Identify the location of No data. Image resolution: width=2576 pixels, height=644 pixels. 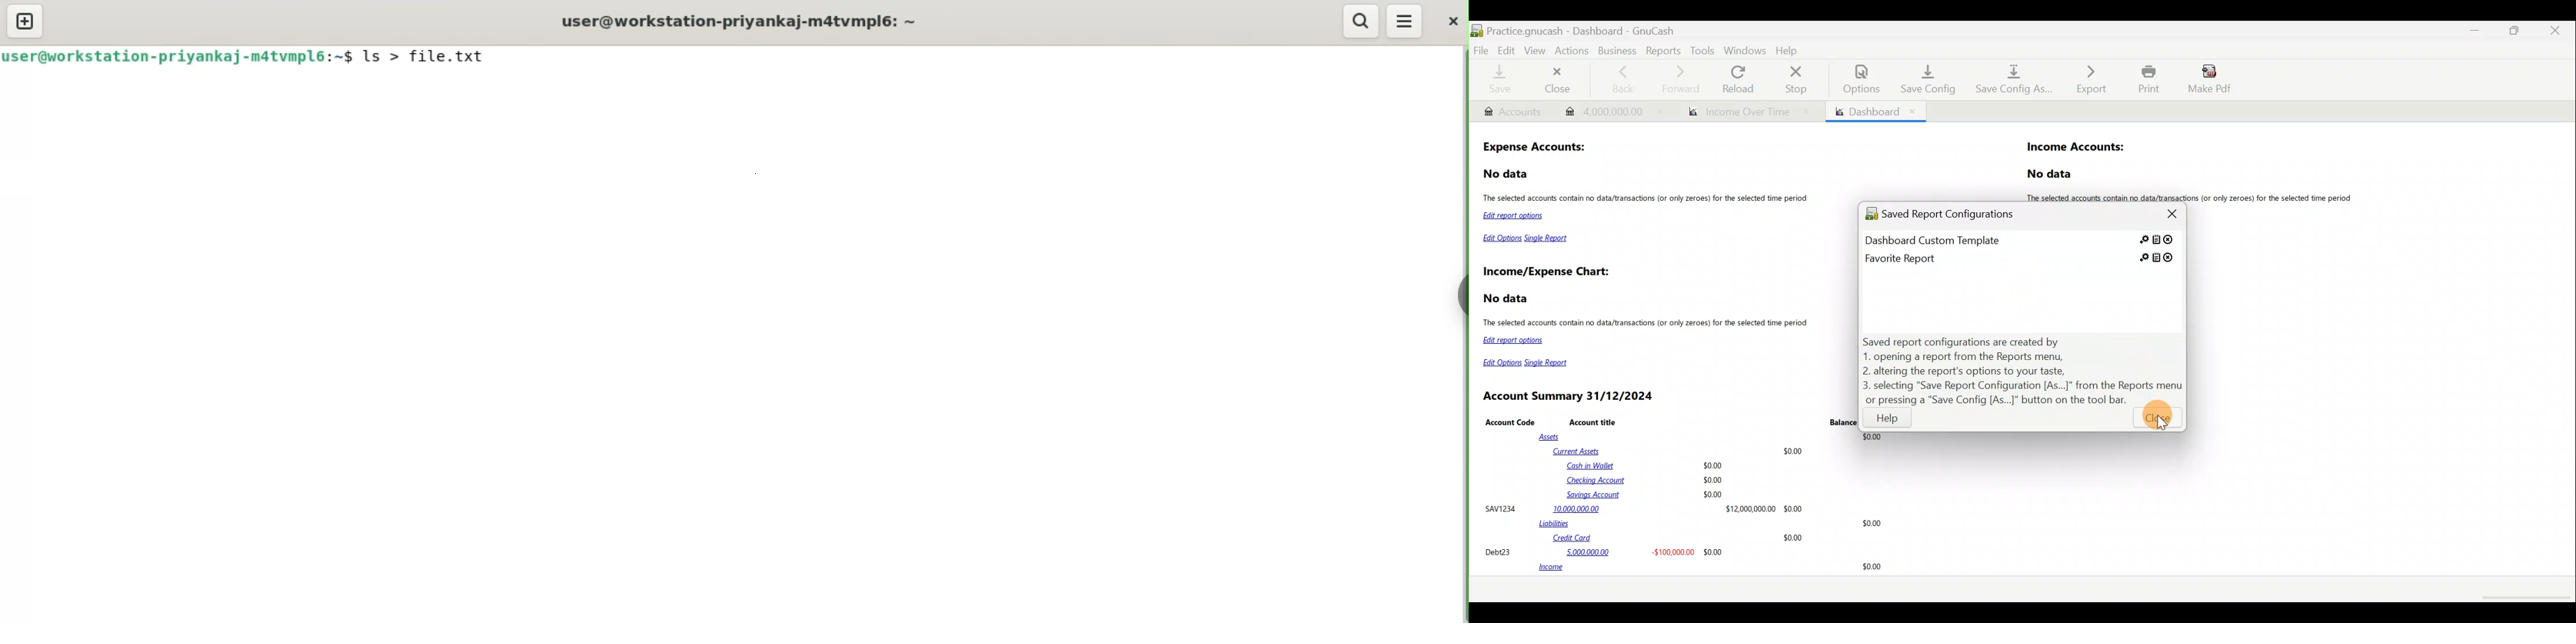
(1507, 174).